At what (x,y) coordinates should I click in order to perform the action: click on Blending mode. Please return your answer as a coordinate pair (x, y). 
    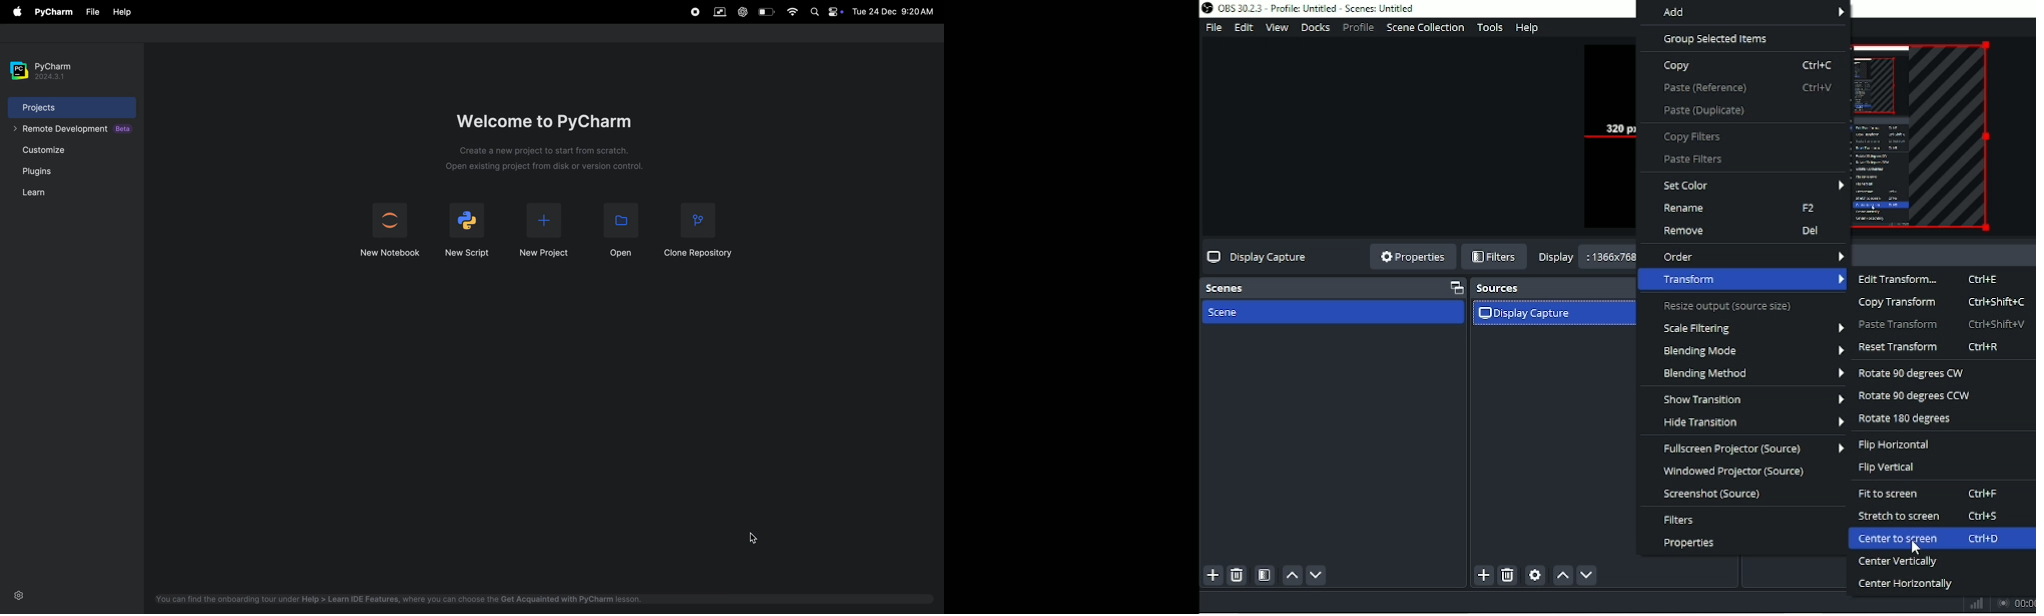
    Looking at the image, I should click on (1750, 350).